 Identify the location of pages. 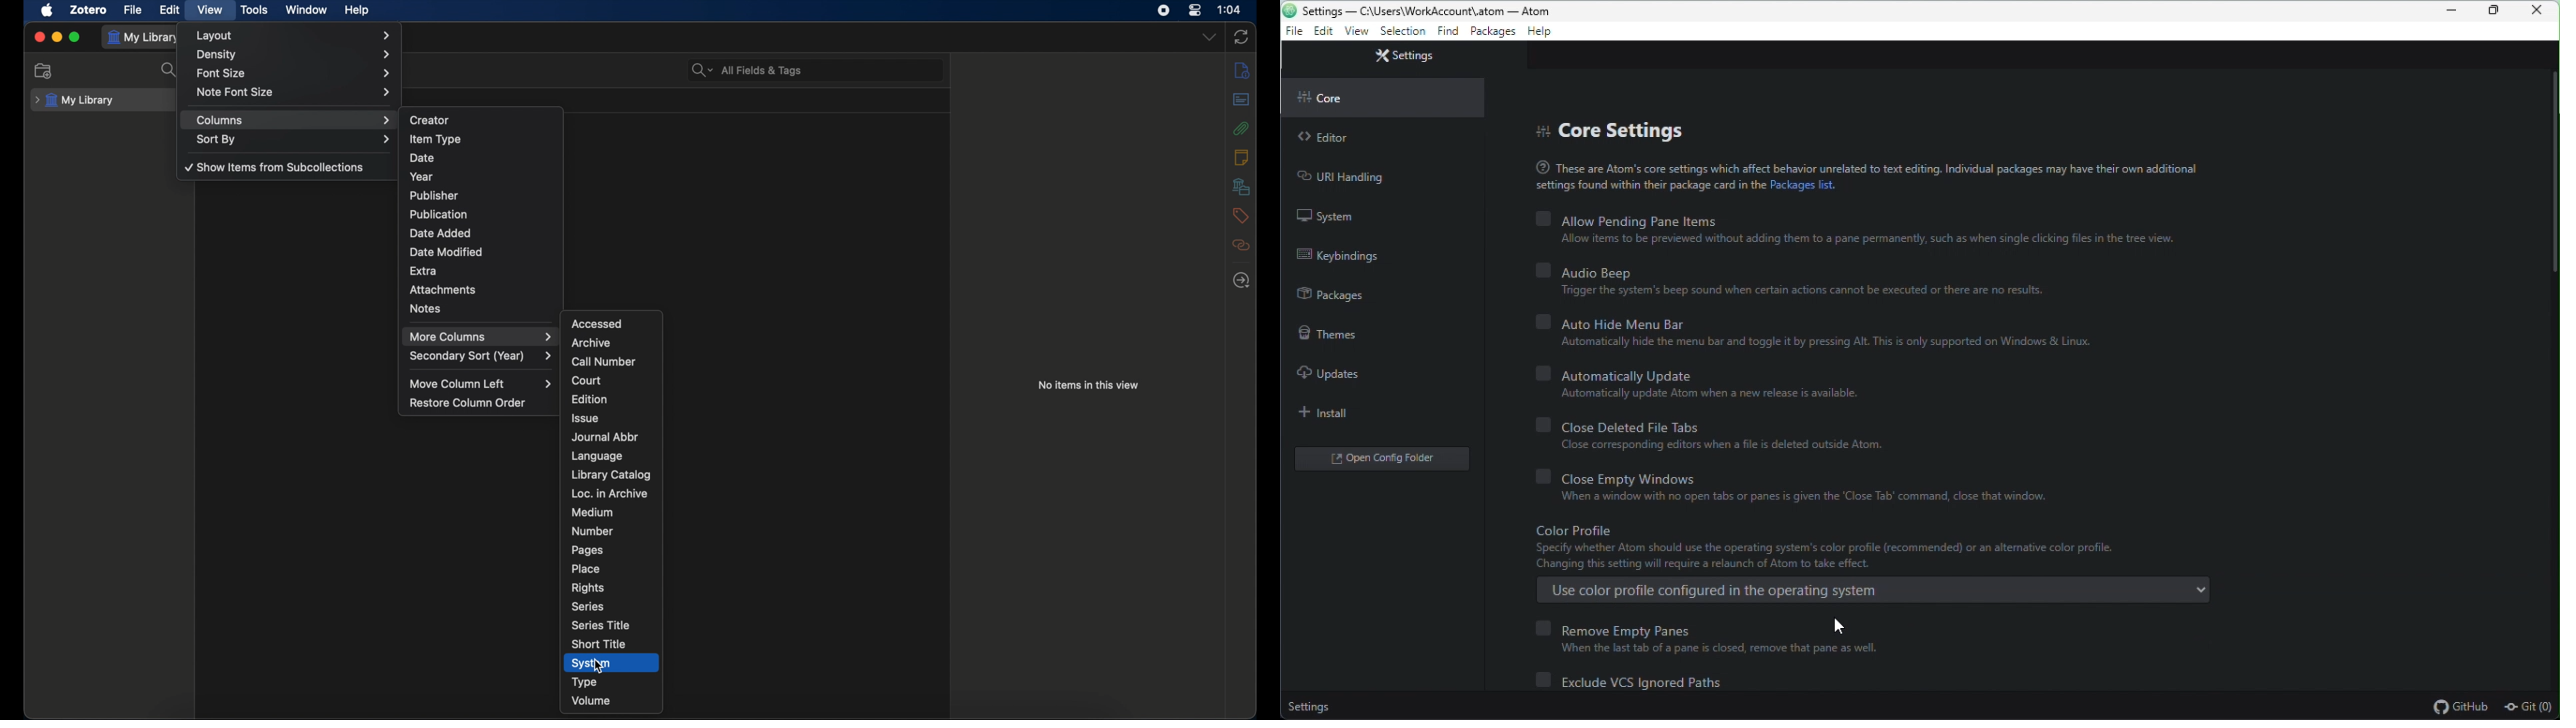
(587, 551).